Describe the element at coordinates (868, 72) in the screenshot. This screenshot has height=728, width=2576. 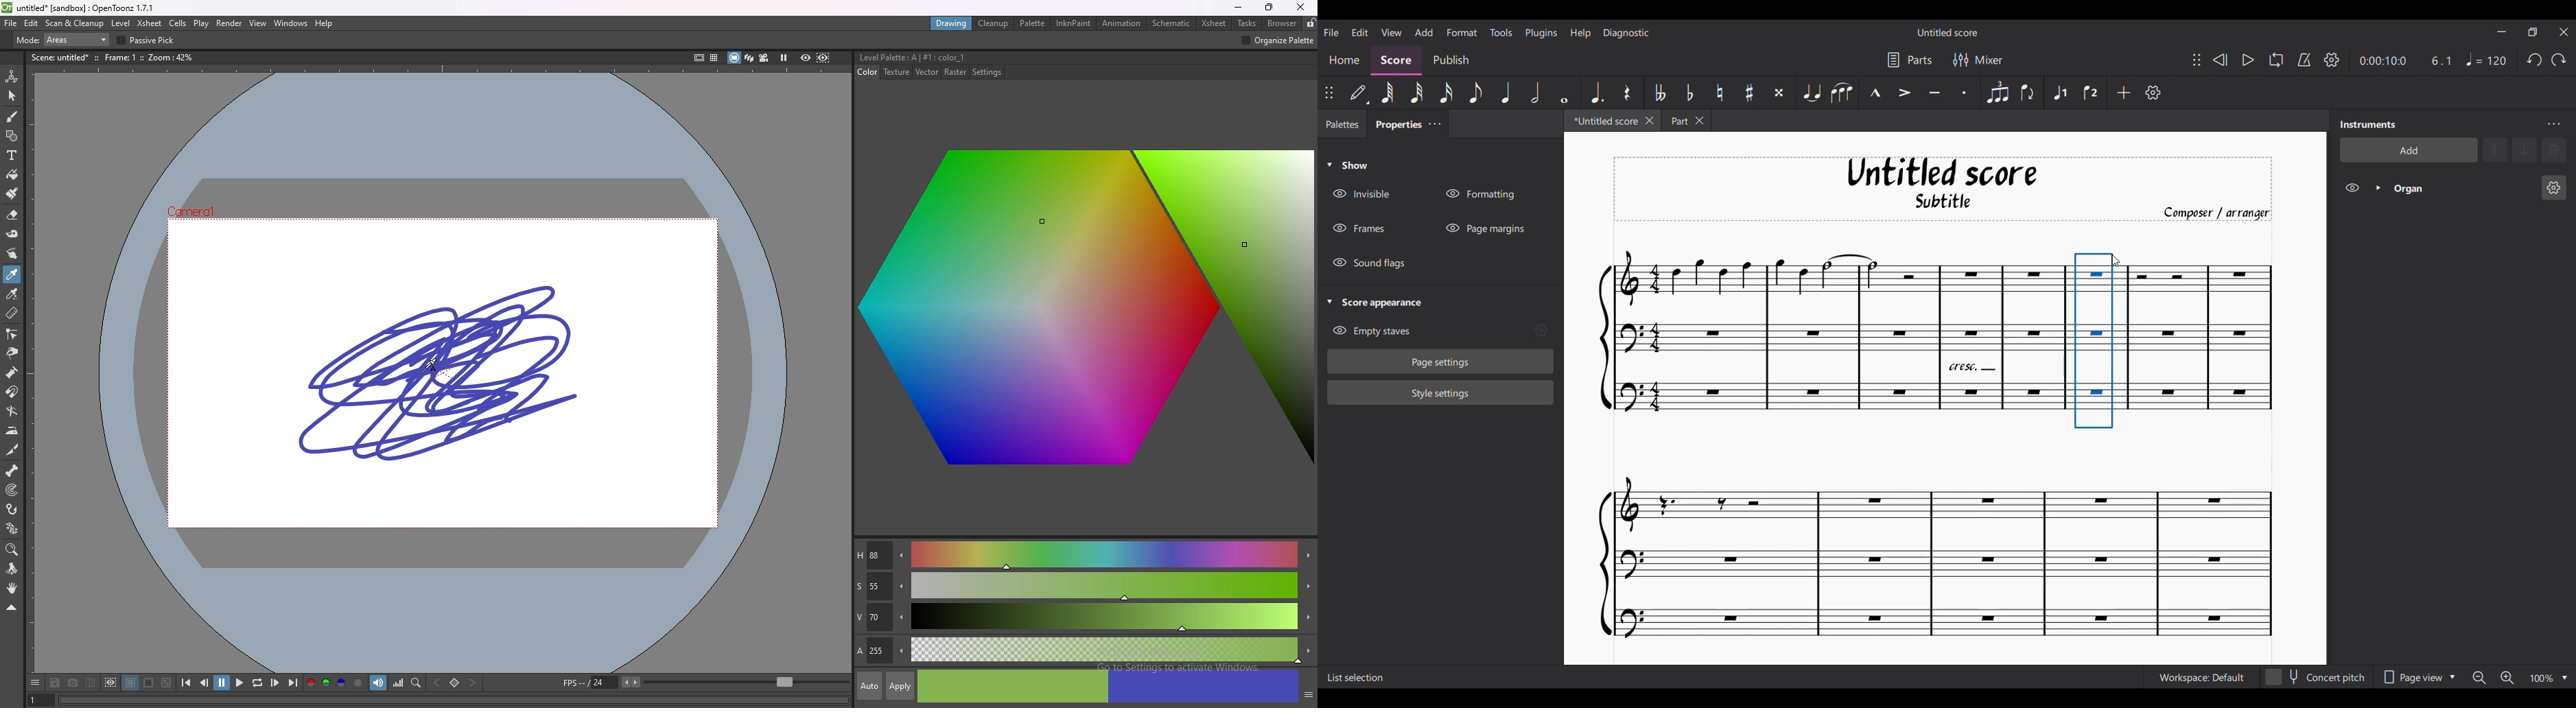
I see `color` at that location.